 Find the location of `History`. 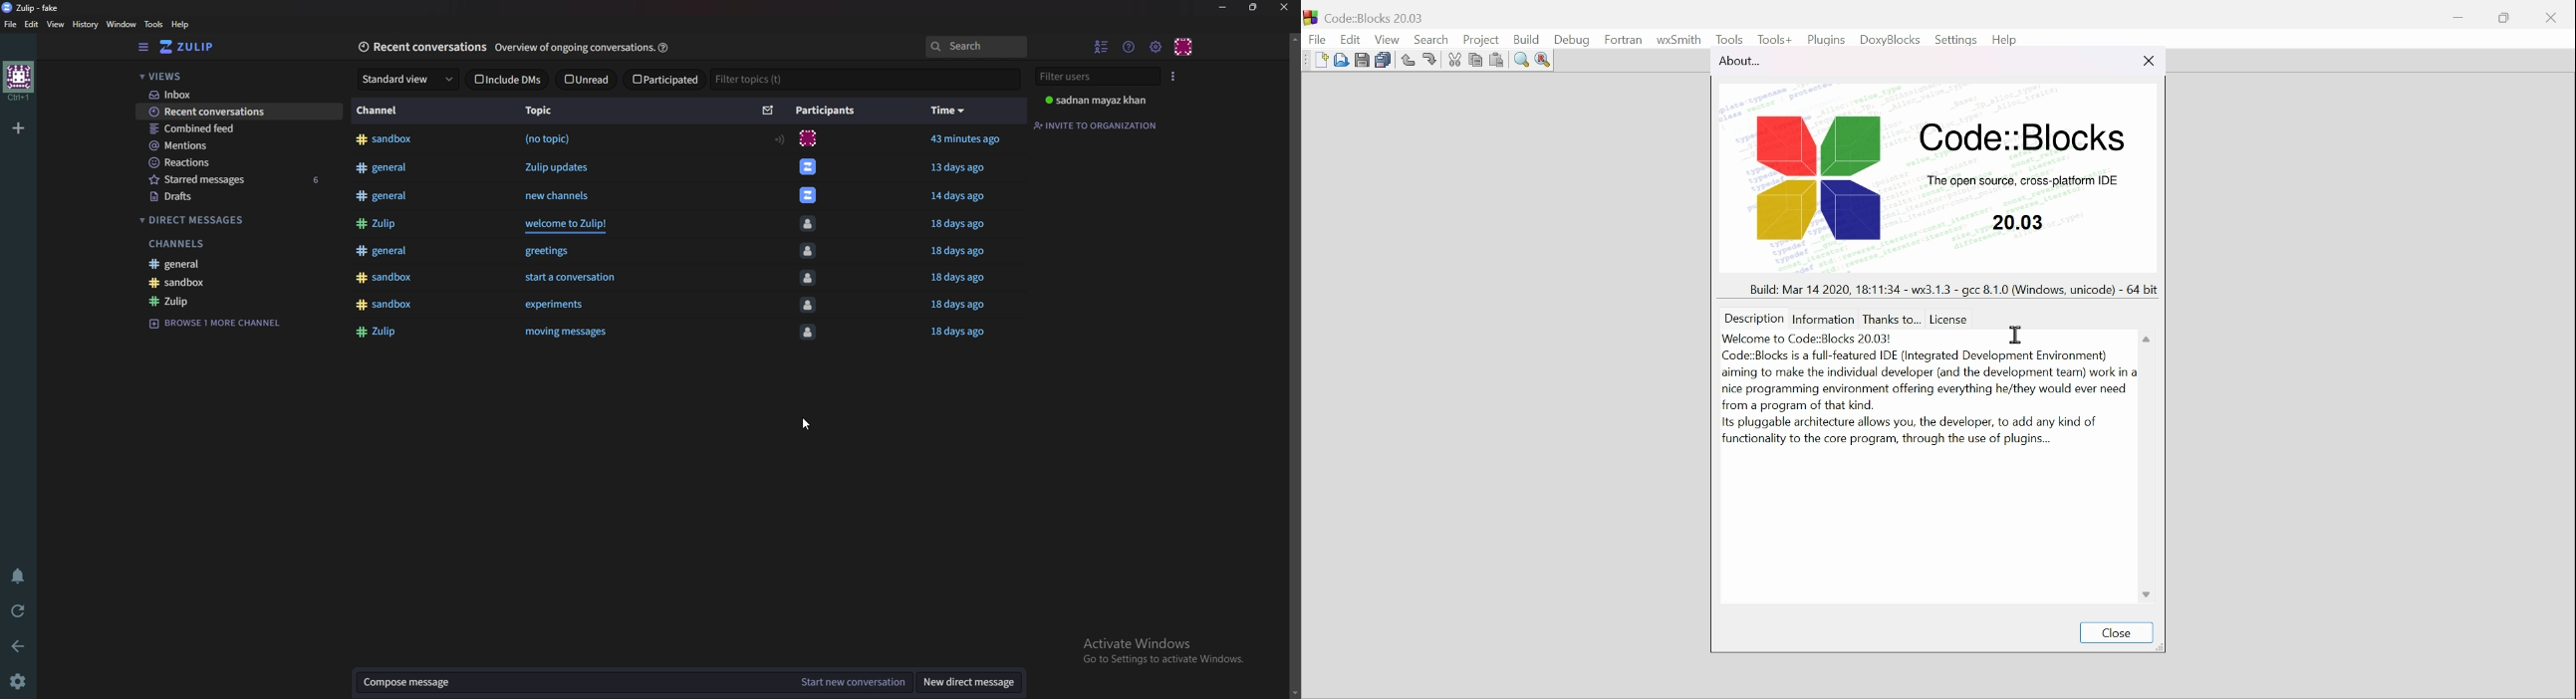

History is located at coordinates (87, 24).